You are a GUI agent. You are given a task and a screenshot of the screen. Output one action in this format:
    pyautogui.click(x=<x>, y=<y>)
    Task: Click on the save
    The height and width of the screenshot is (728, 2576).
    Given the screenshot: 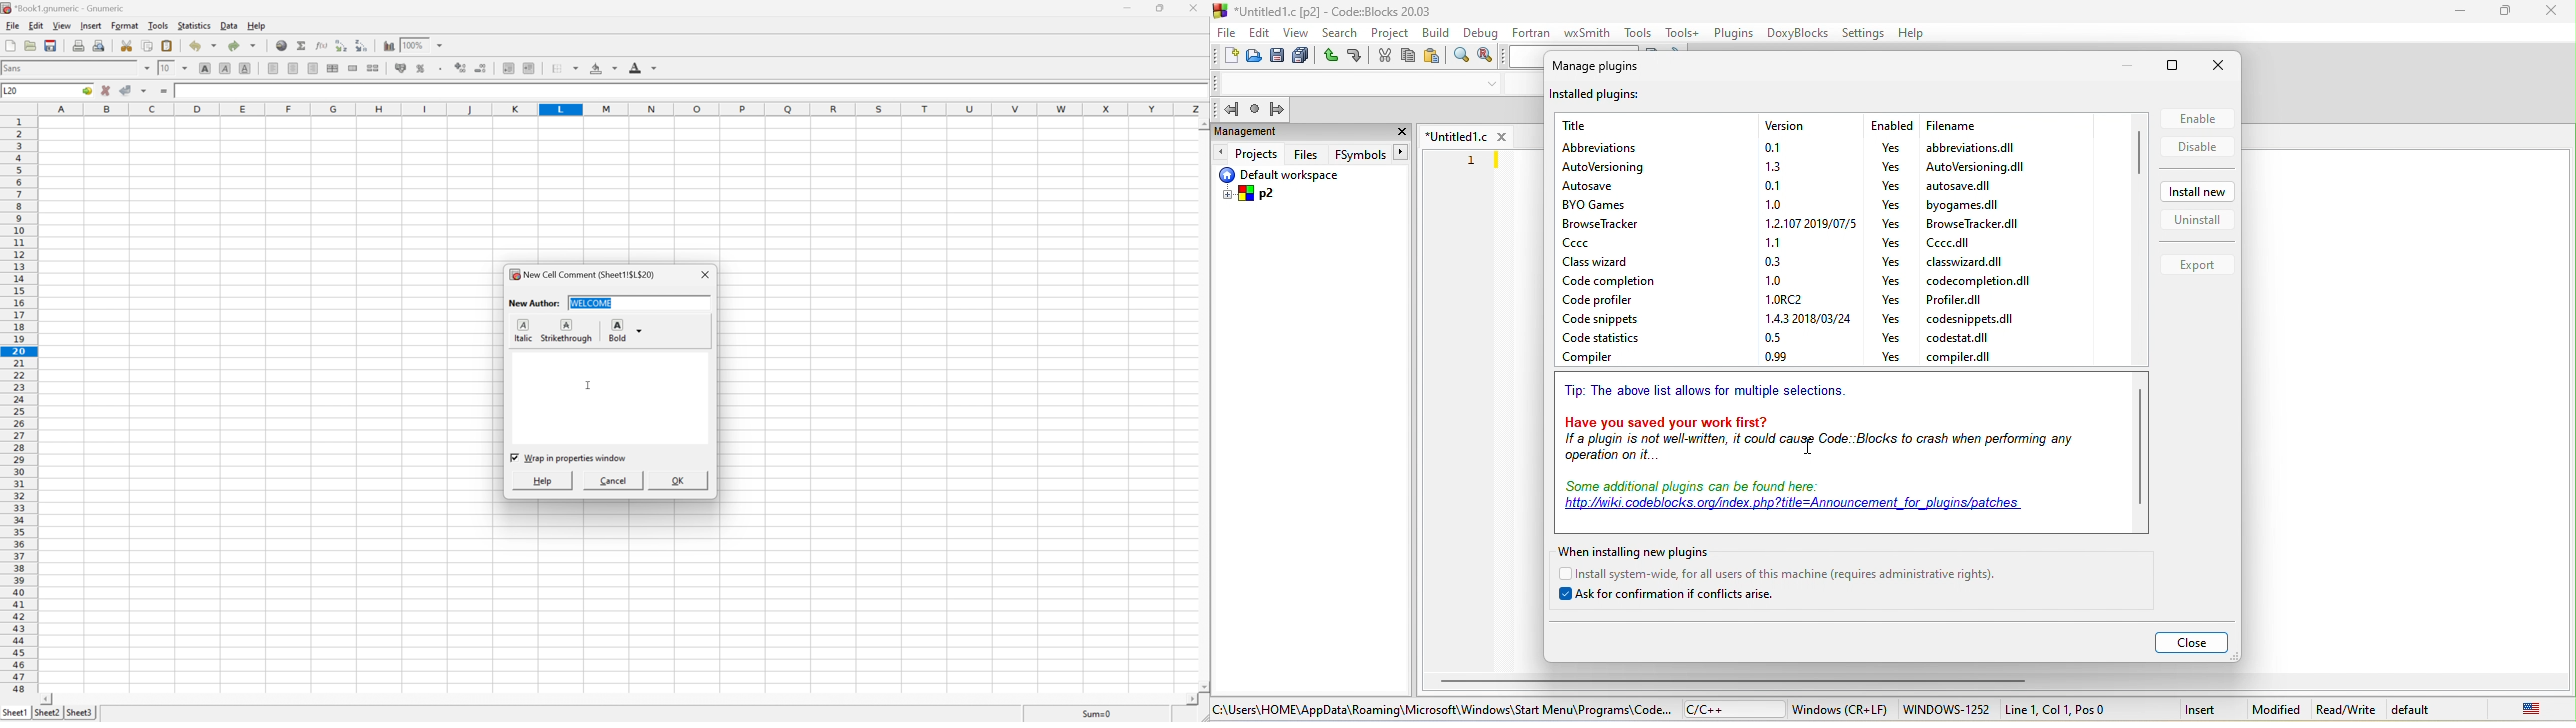 What is the action you would take?
    pyautogui.click(x=1276, y=57)
    